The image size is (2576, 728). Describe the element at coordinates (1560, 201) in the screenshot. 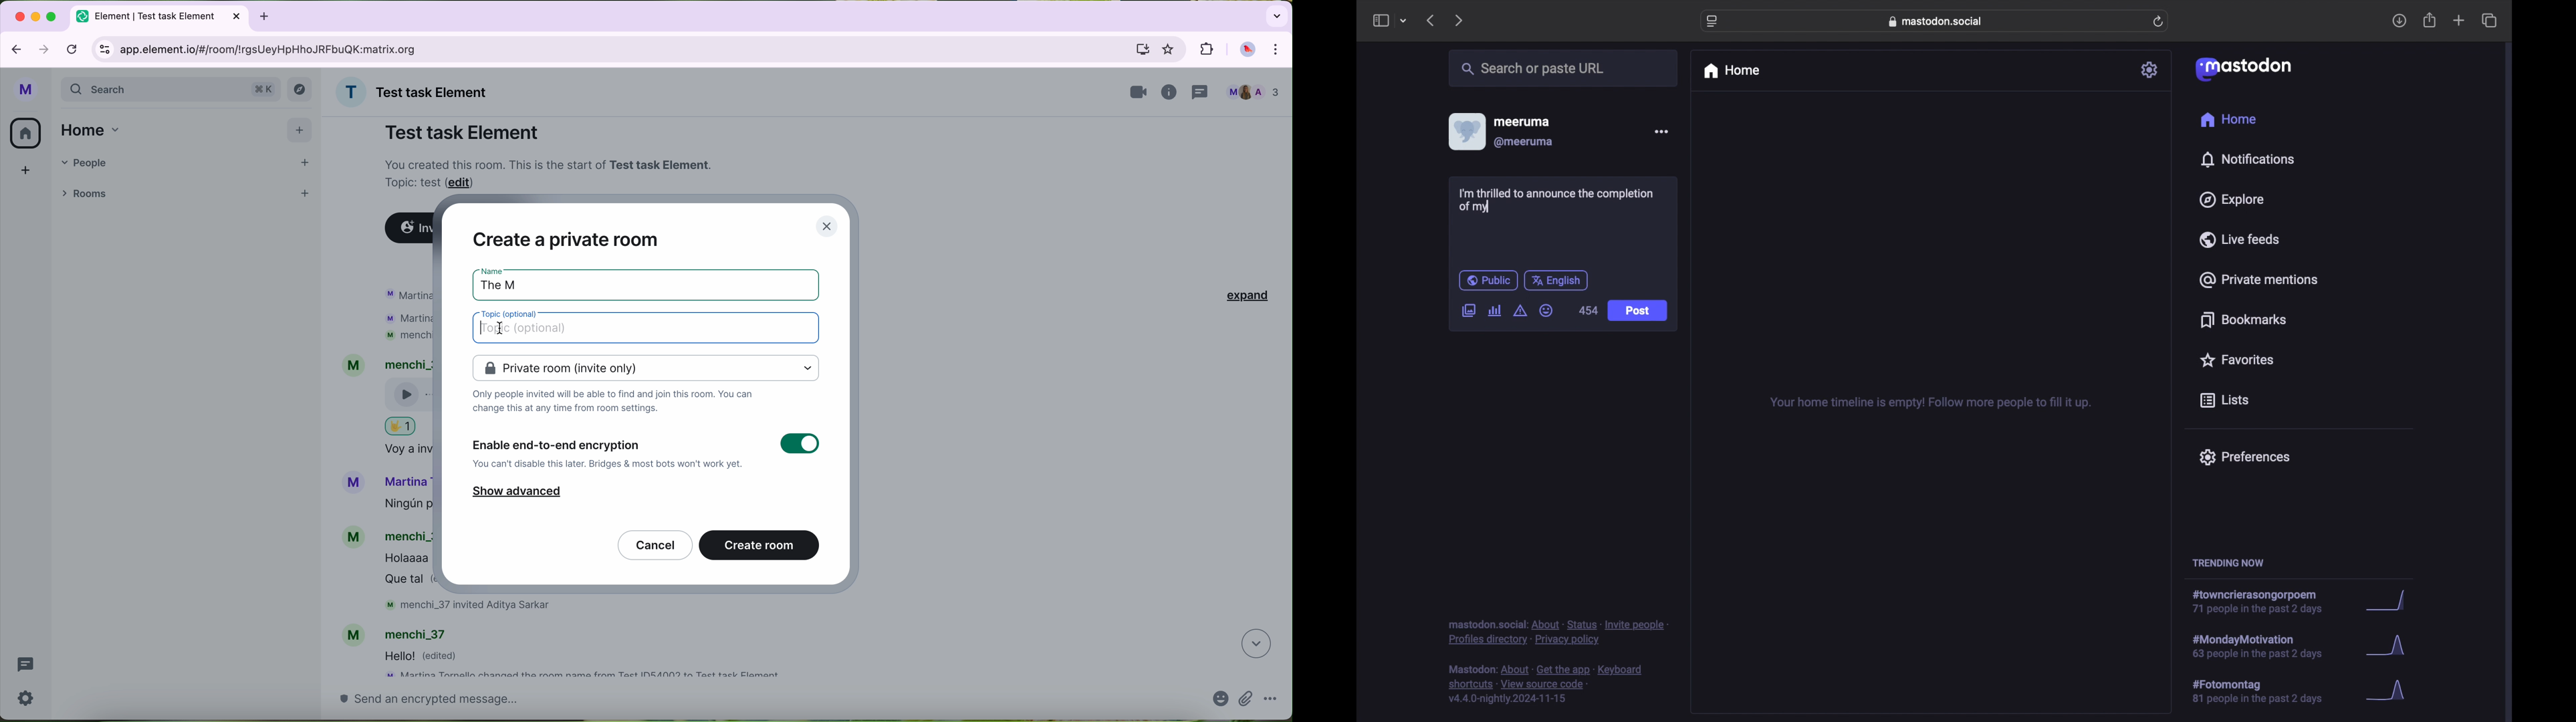

I see `I'm thrilled to announce the completion of my` at that location.